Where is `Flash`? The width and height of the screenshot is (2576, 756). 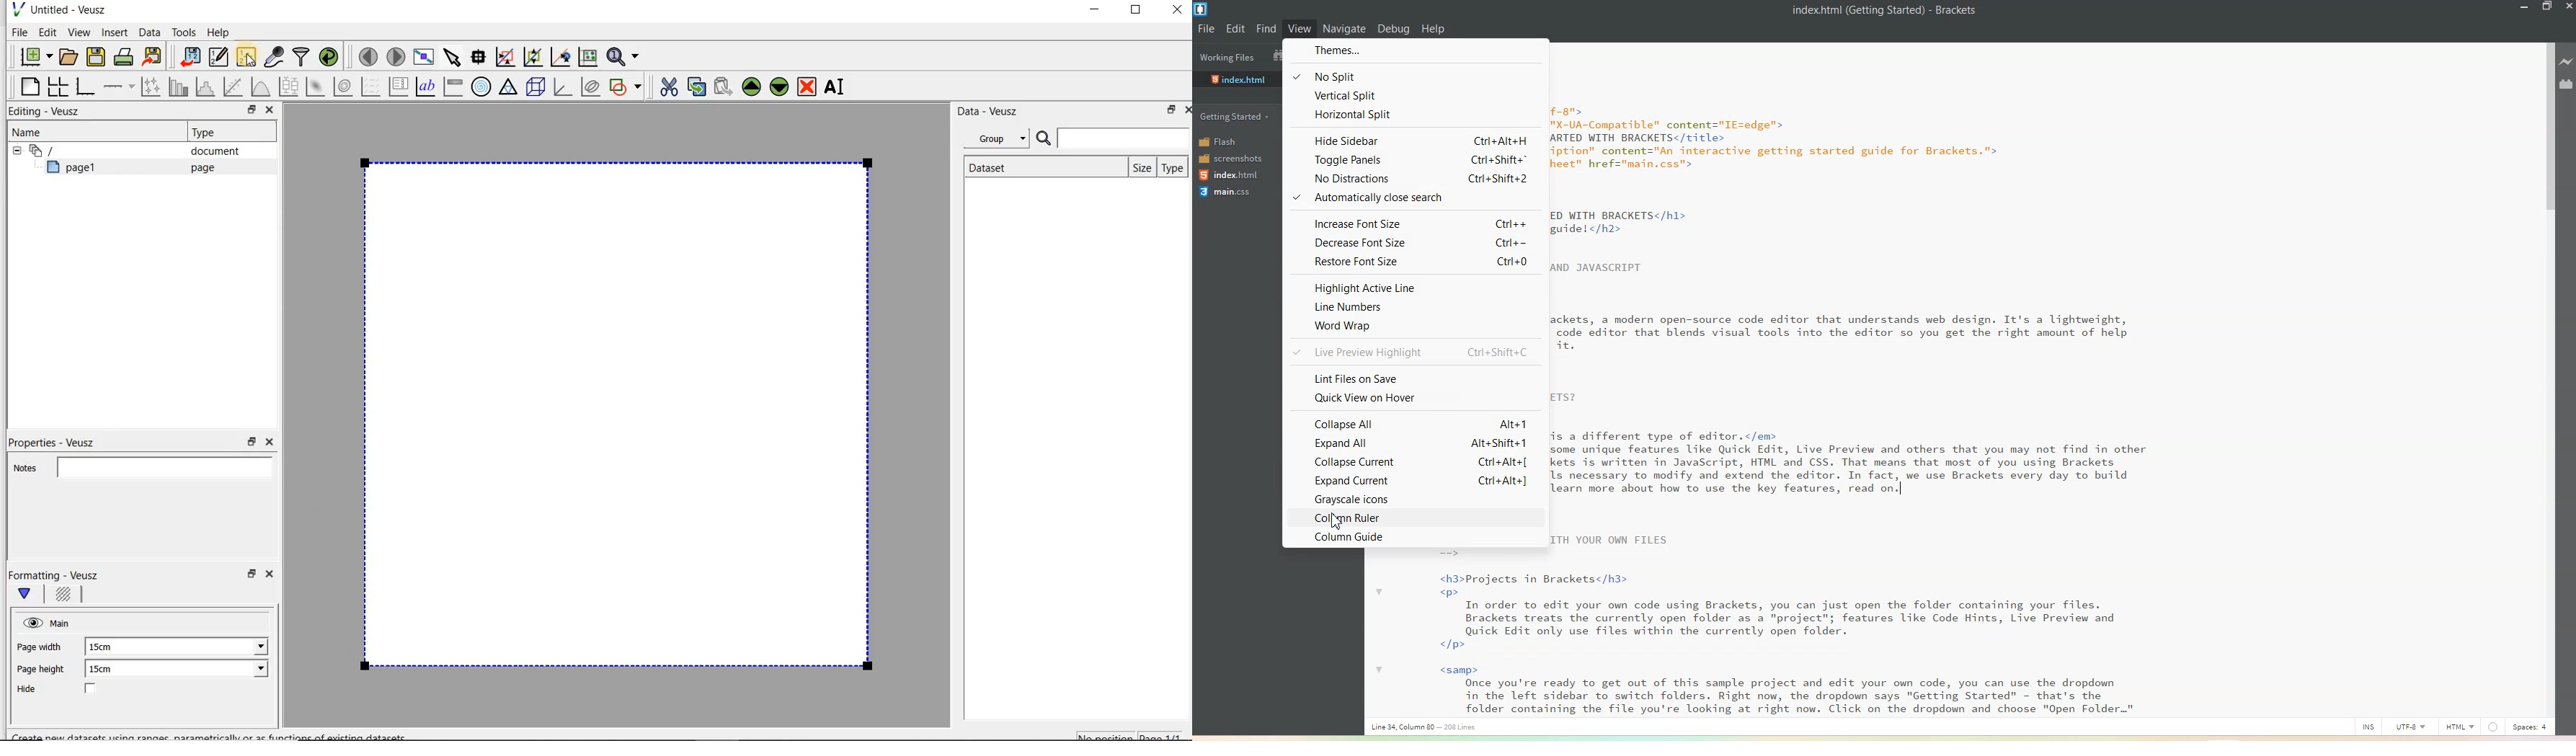 Flash is located at coordinates (1221, 143).